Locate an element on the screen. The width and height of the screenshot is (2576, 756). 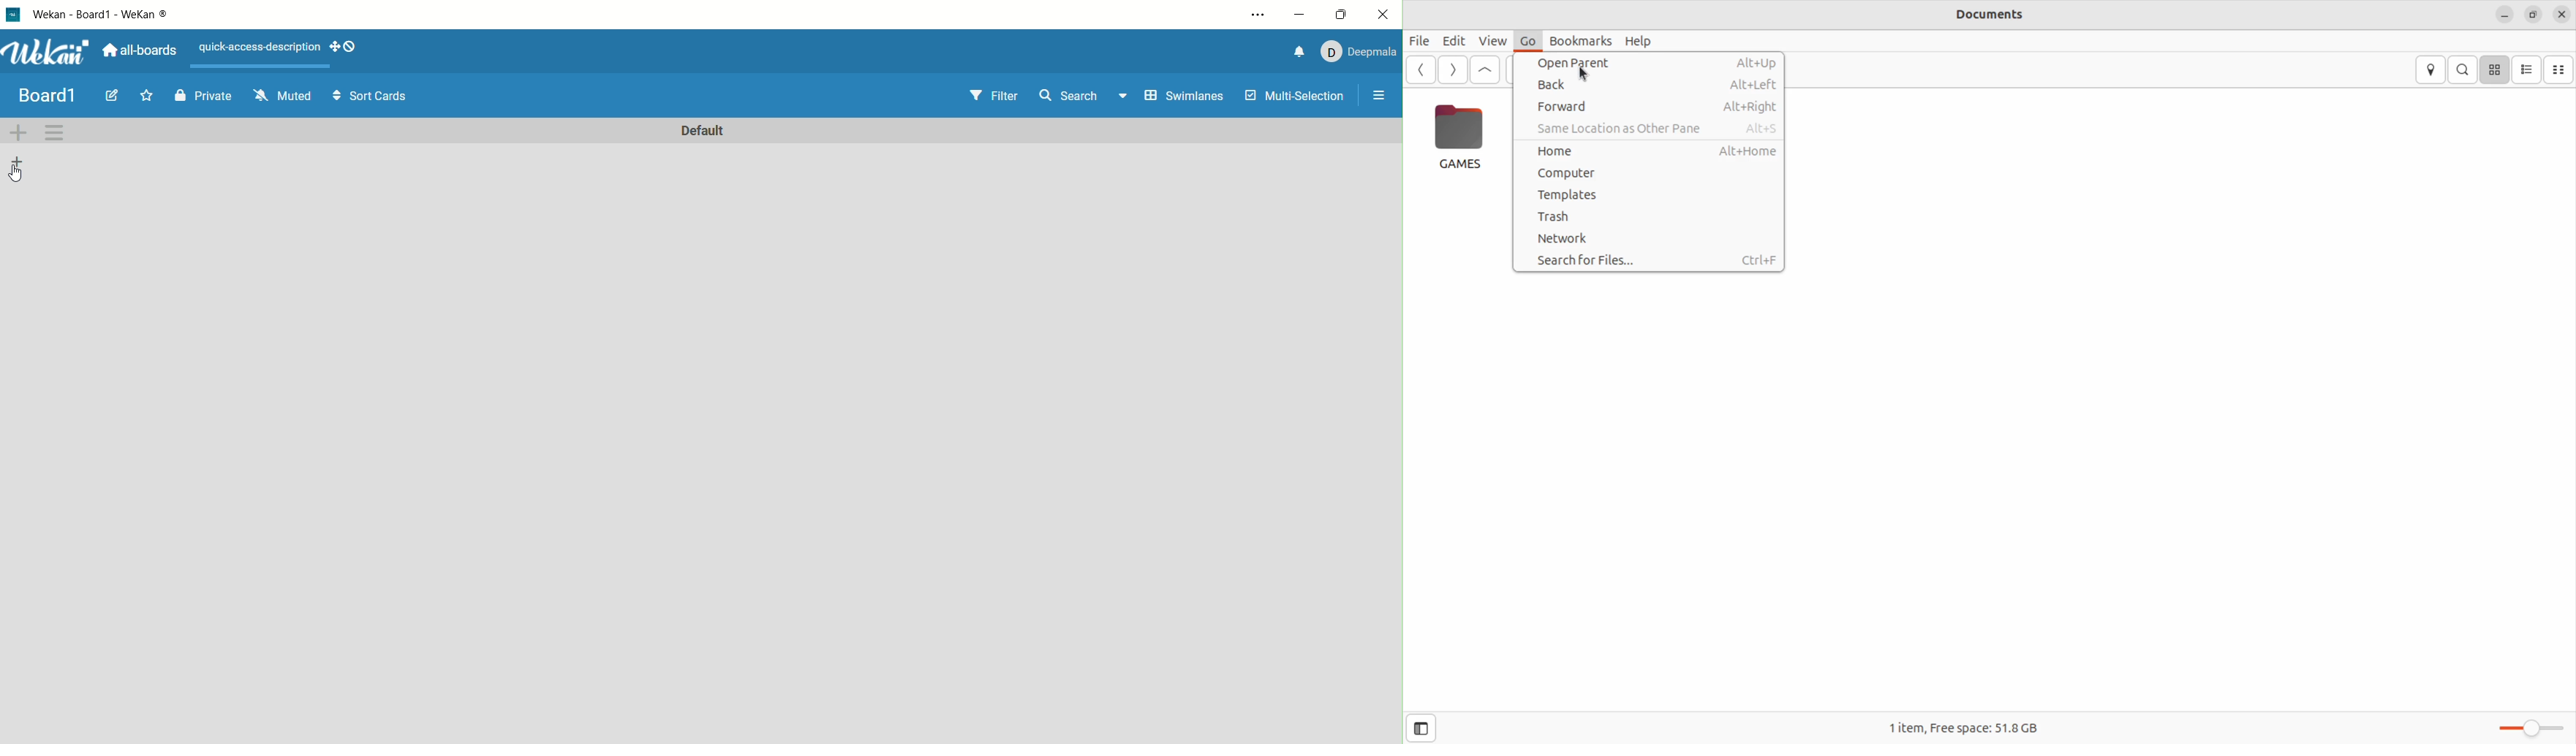
network is located at coordinates (1645, 240).